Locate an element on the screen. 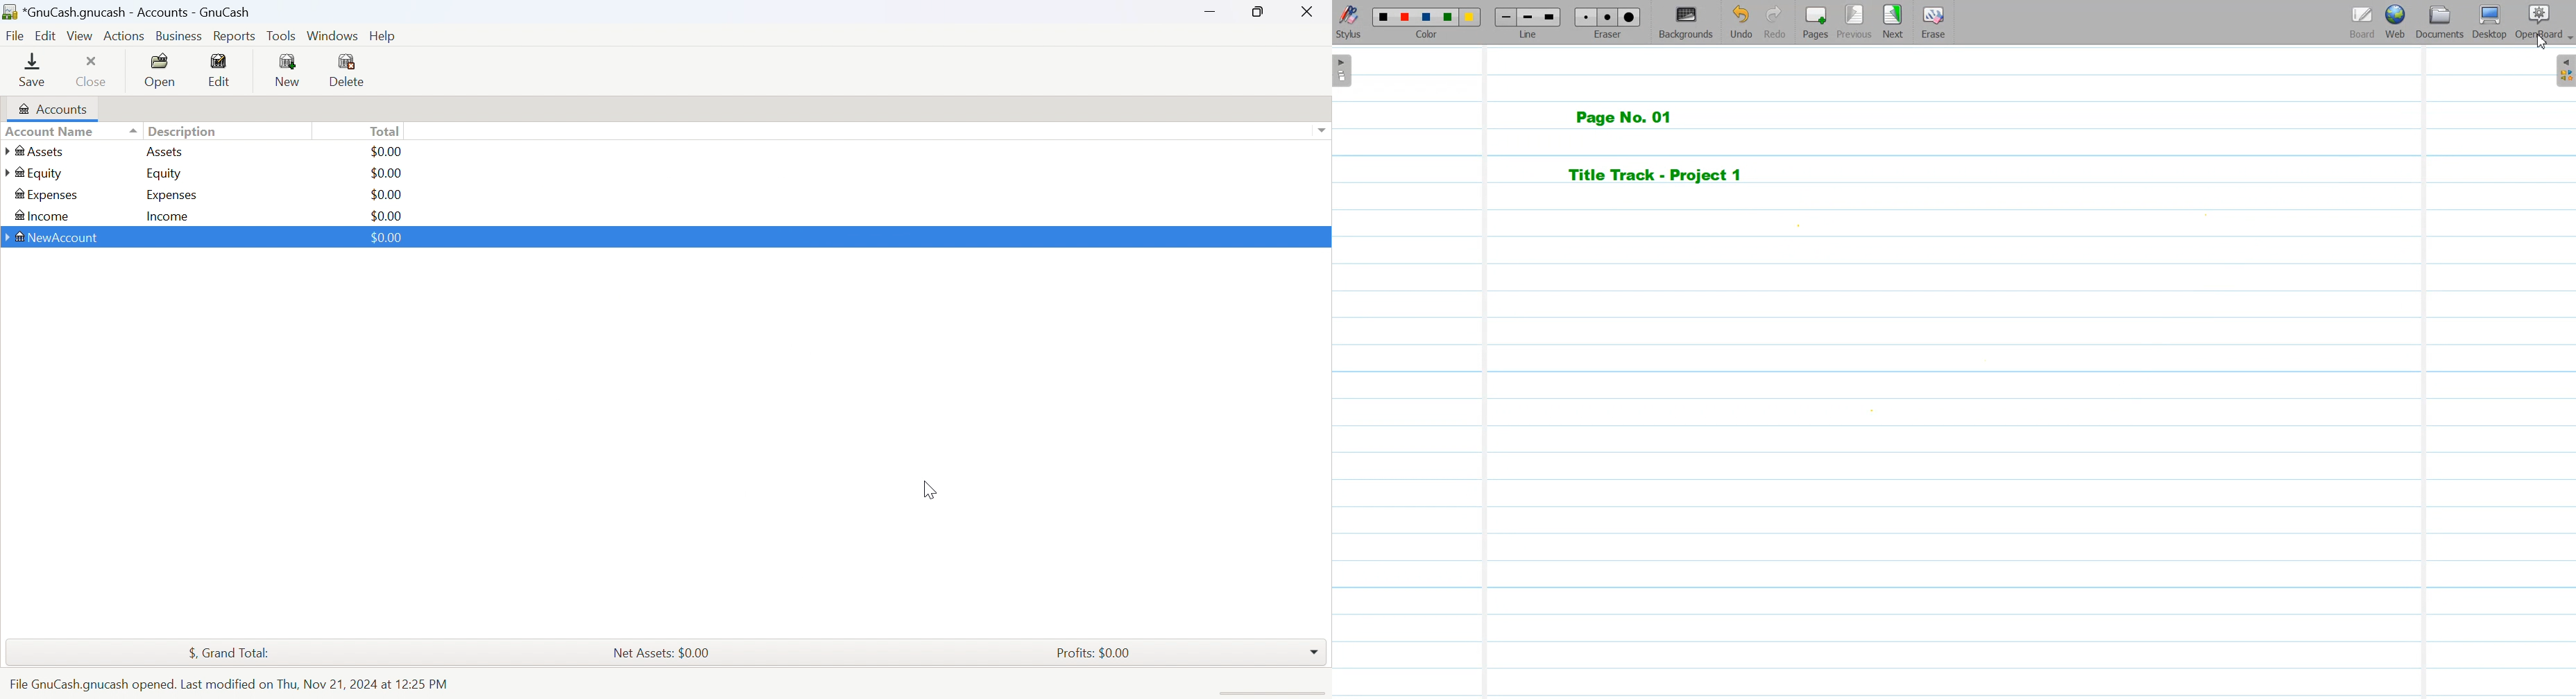 The height and width of the screenshot is (700, 2576). Tools is located at coordinates (282, 35).